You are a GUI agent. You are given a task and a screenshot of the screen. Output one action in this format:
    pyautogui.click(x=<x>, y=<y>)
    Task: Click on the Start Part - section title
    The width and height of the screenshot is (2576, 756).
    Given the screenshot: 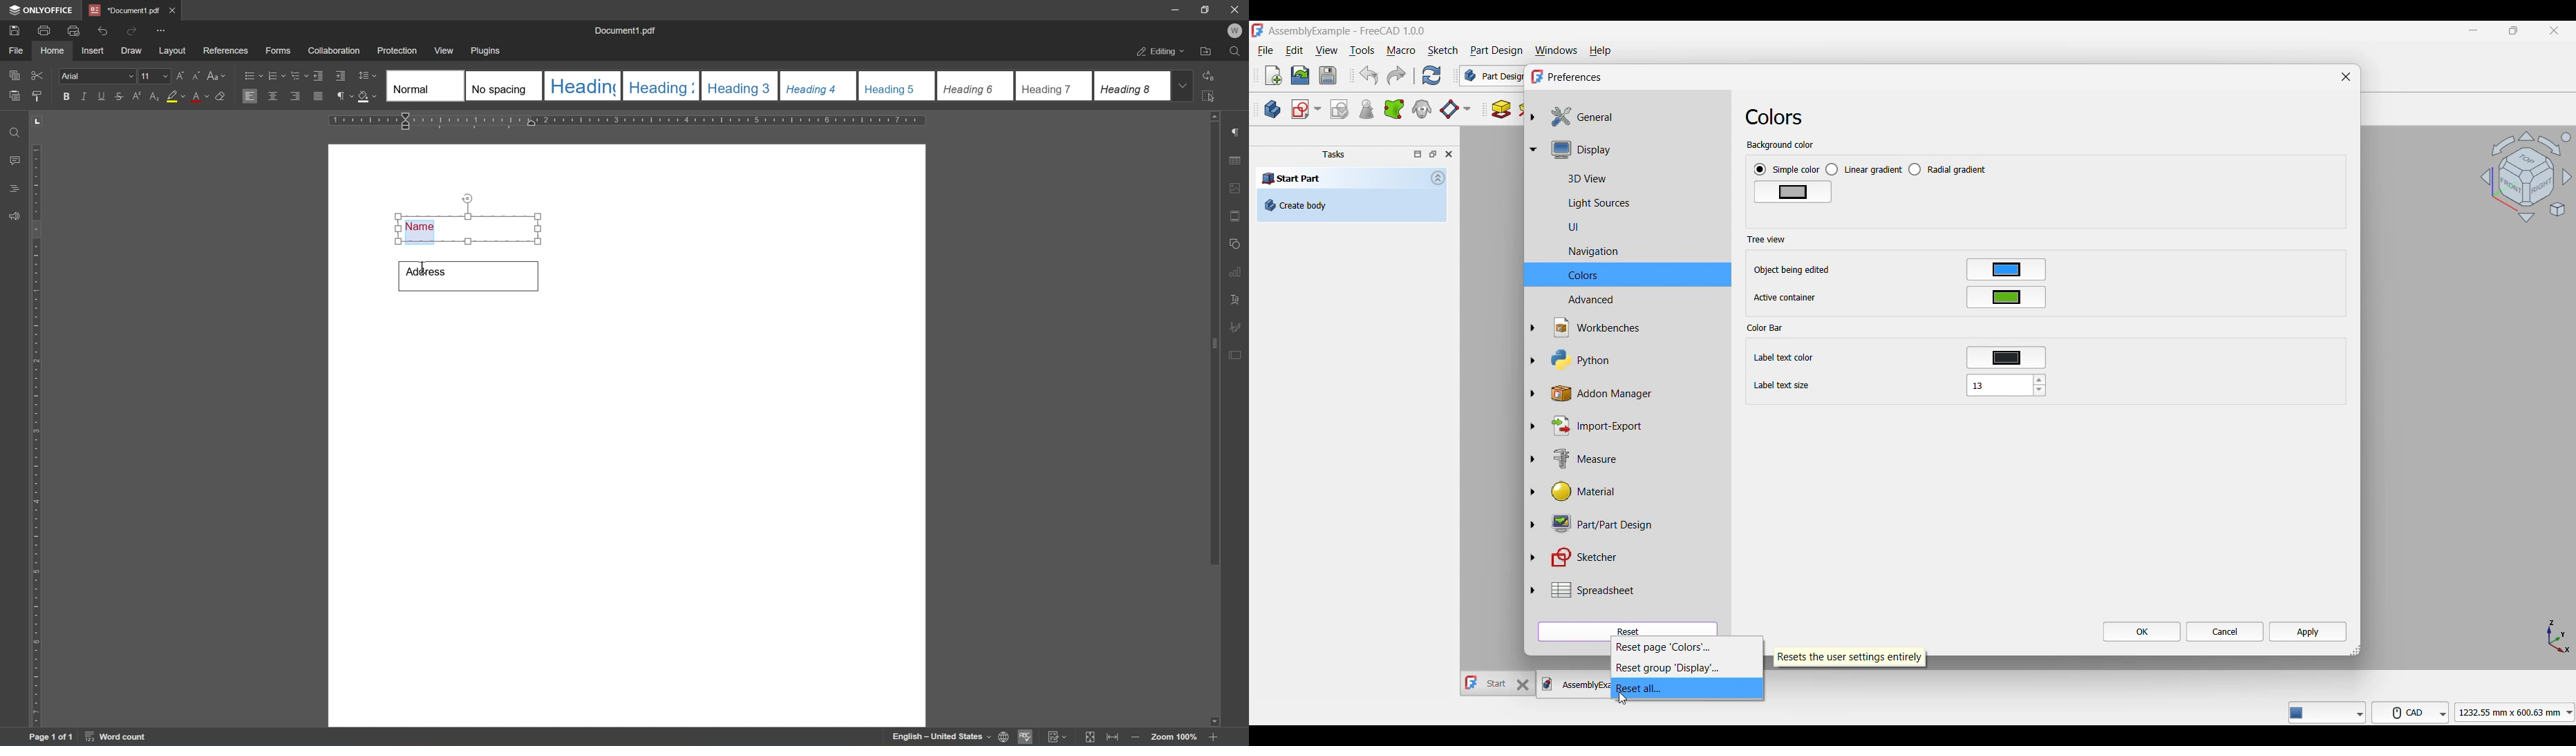 What is the action you would take?
    pyautogui.click(x=1341, y=179)
    